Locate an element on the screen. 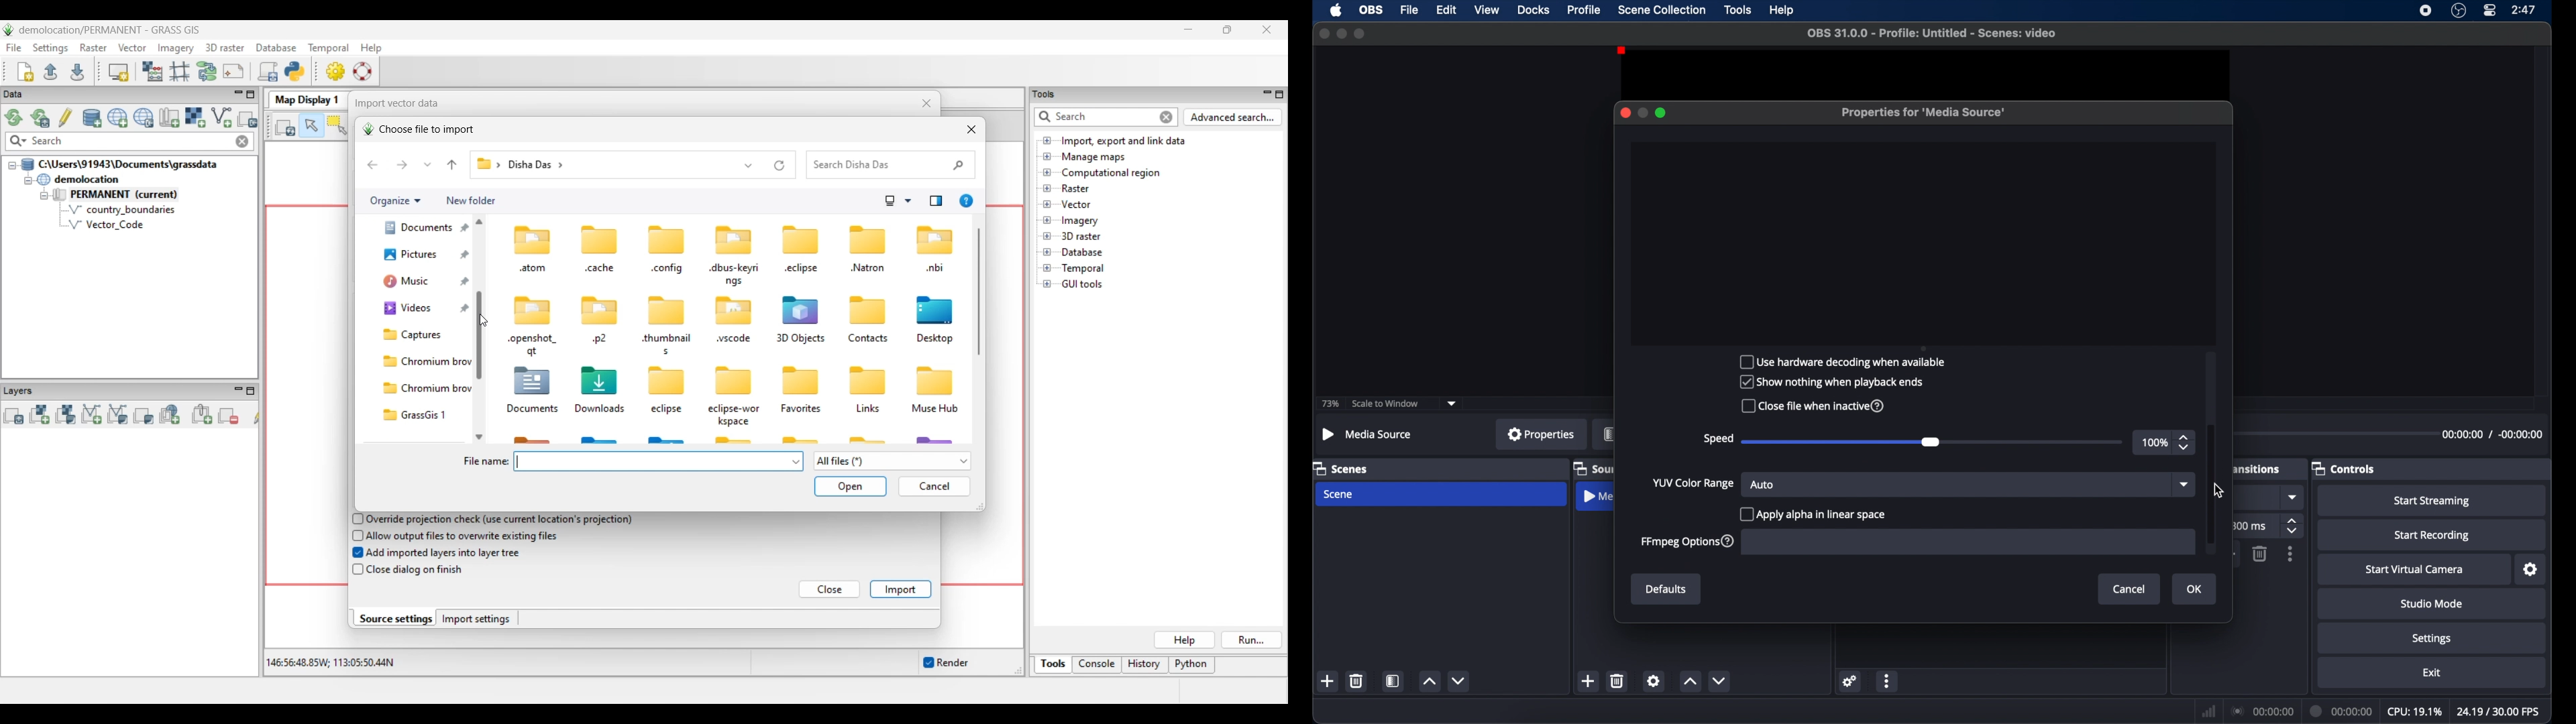  add is located at coordinates (1587, 680).